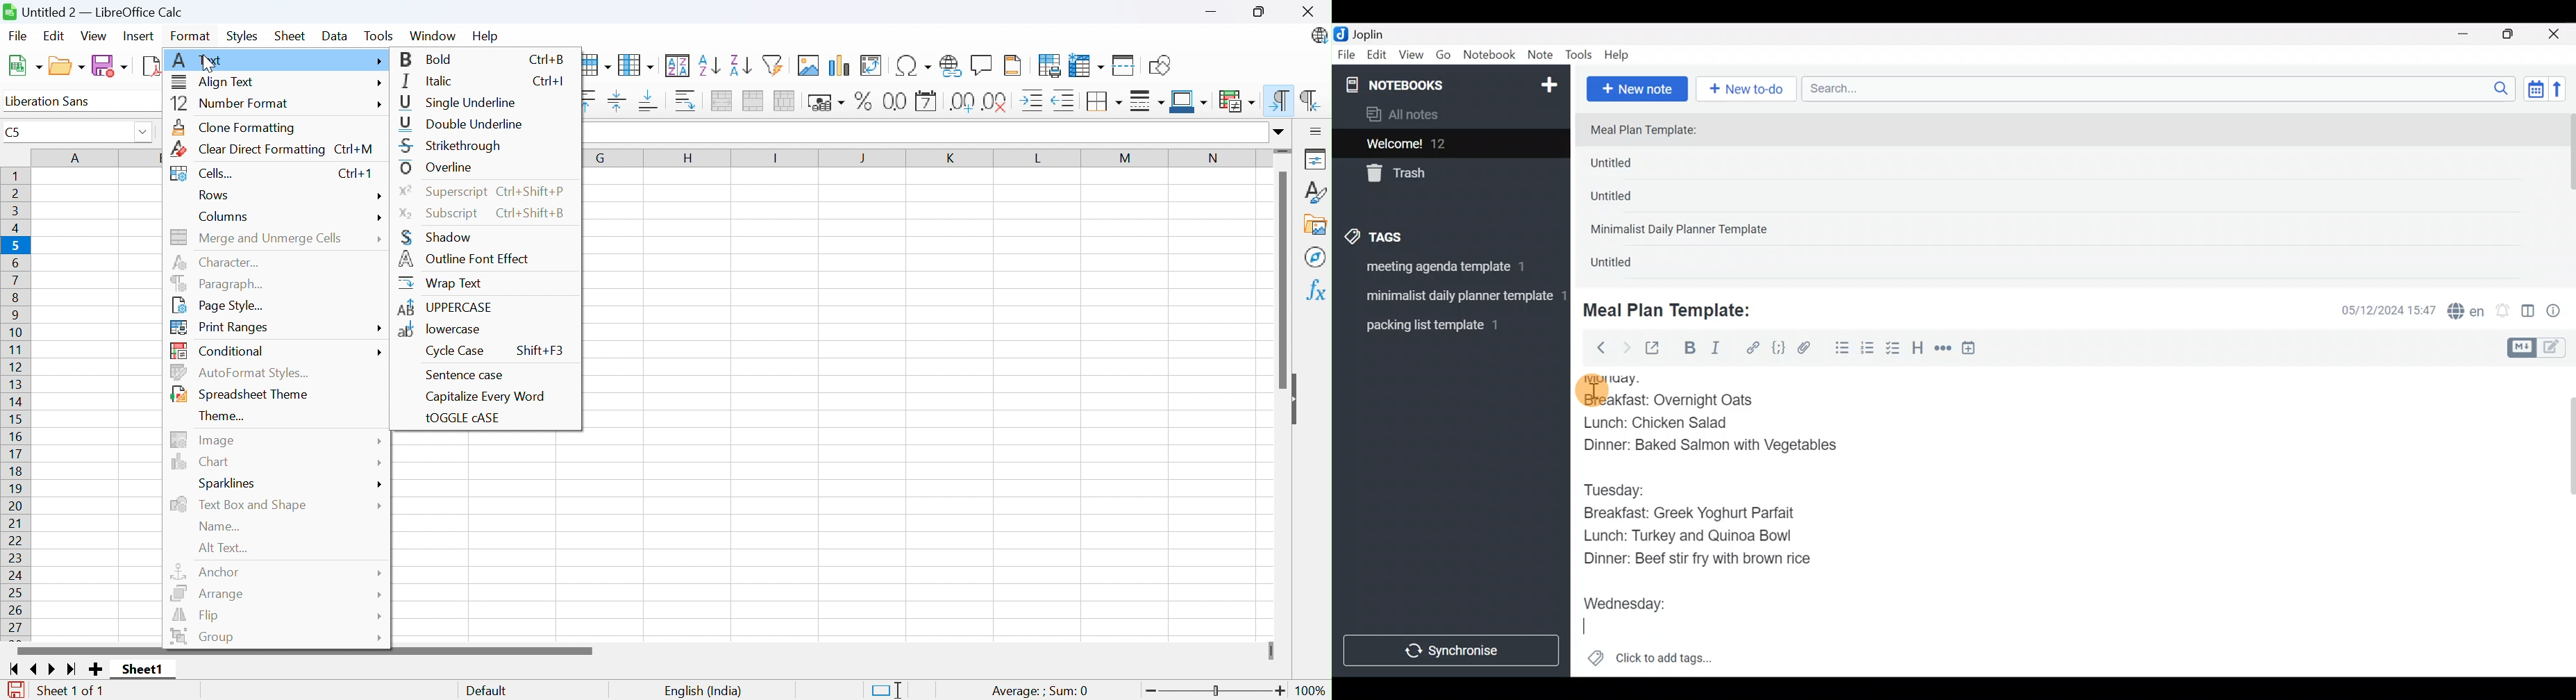 This screenshot has width=2576, height=700. I want to click on Set alarm, so click(2503, 312).